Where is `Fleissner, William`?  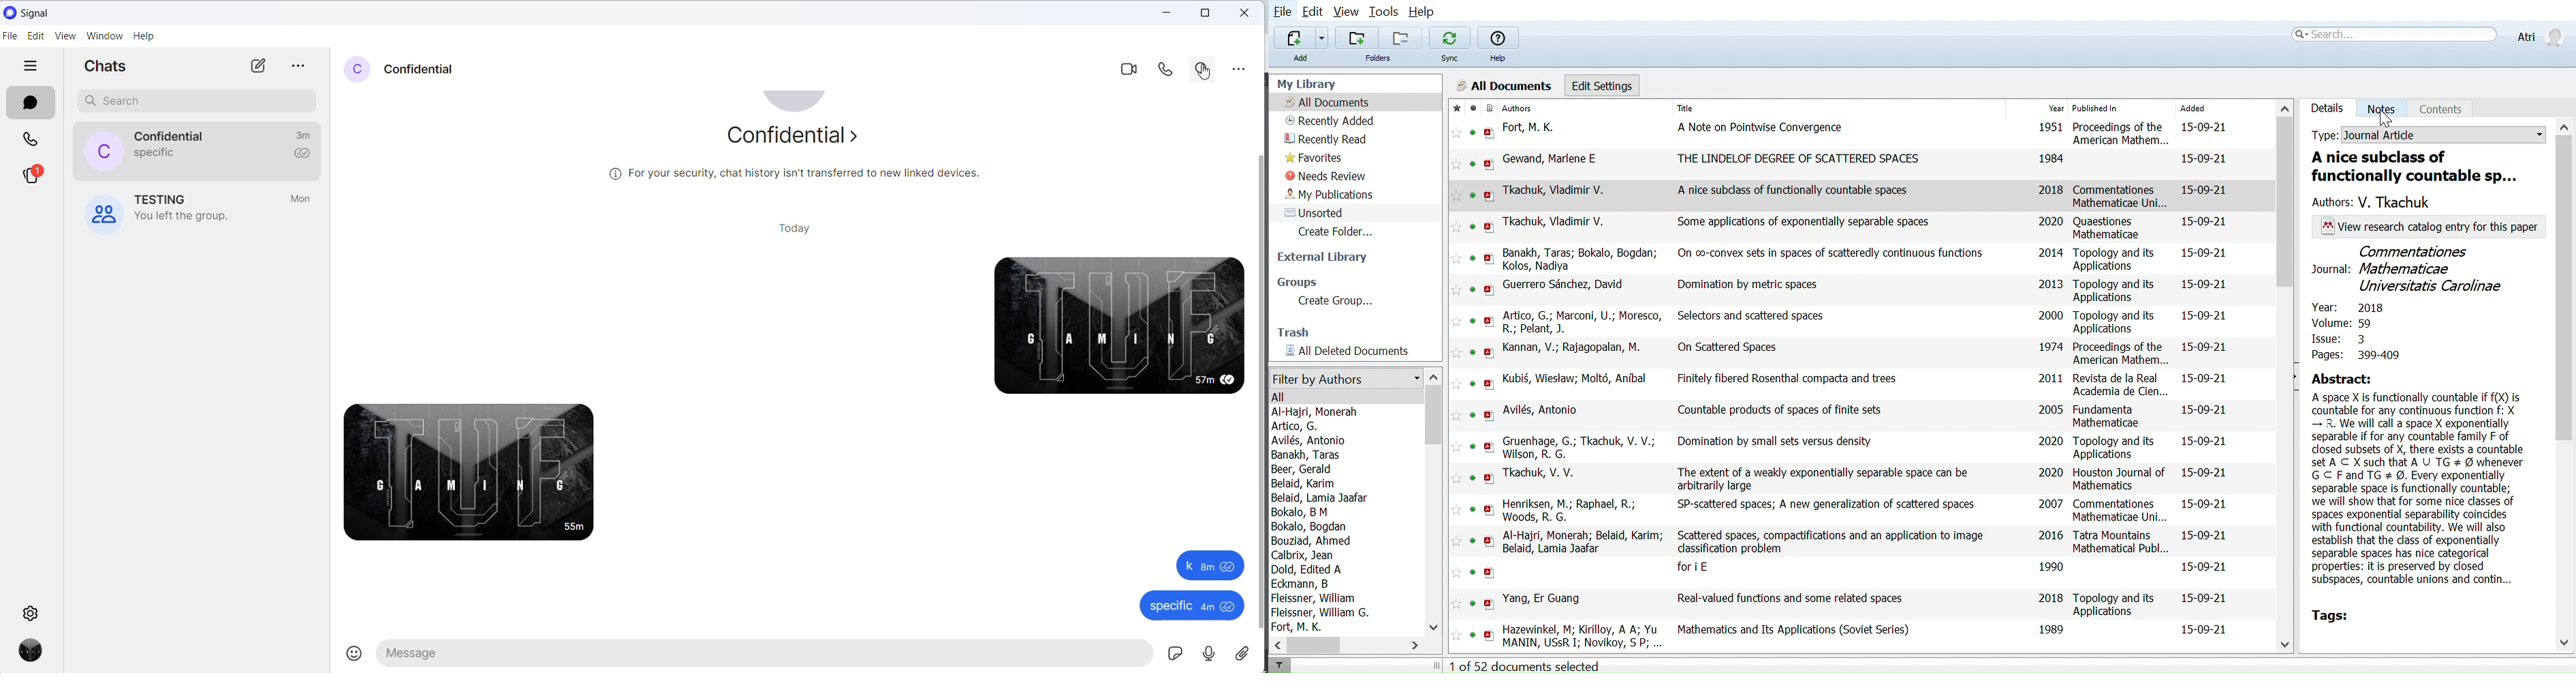
Fleissner, William is located at coordinates (1314, 598).